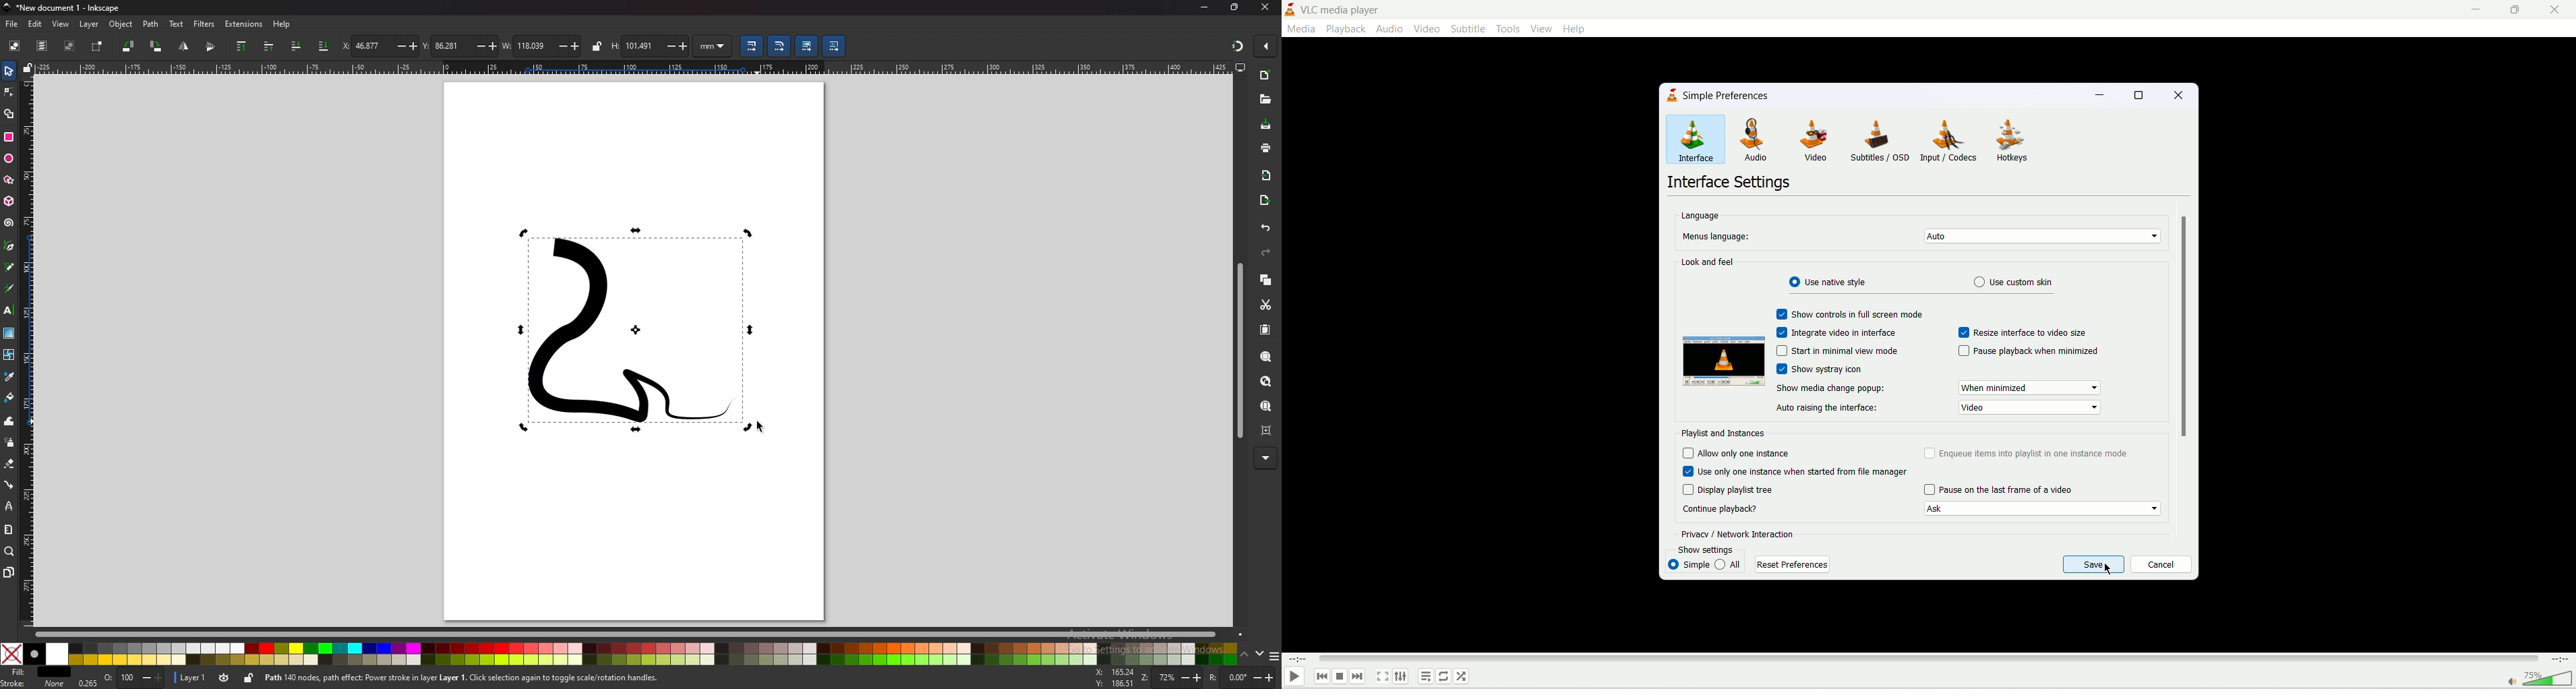 The height and width of the screenshot is (700, 2576). Describe the element at coordinates (1462, 676) in the screenshot. I see `shuffle` at that location.